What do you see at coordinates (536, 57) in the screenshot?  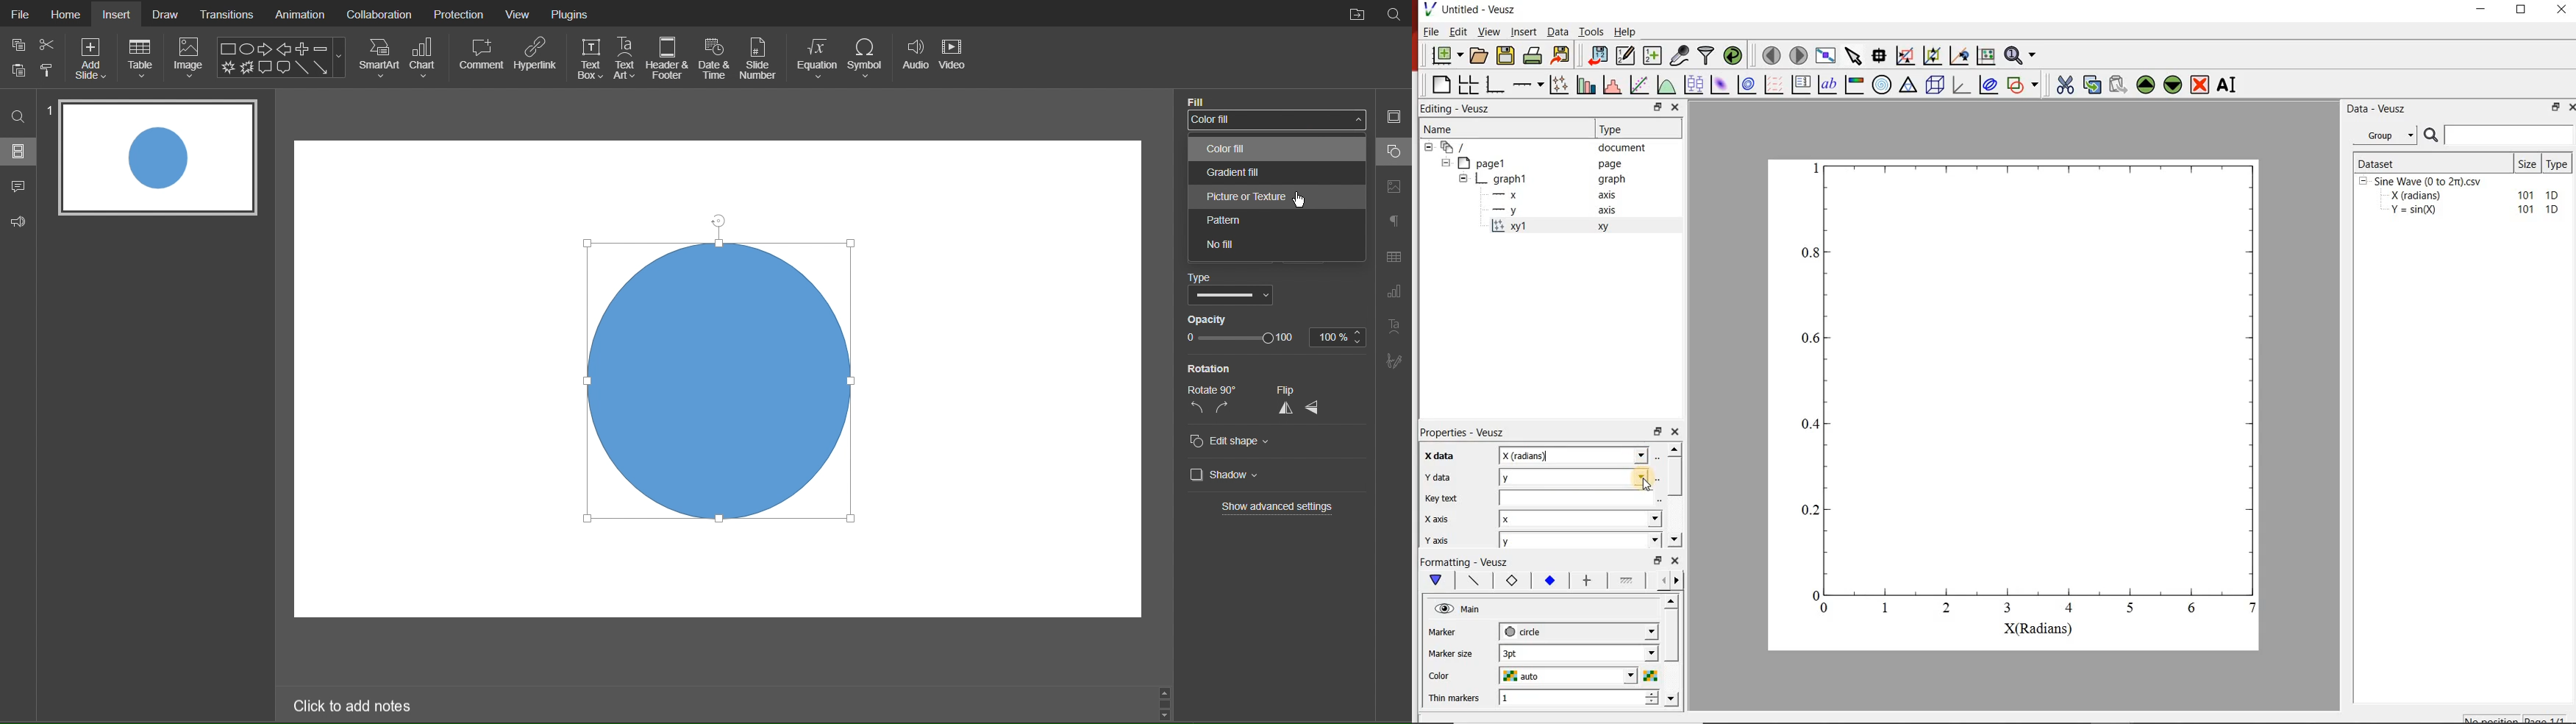 I see `Hyperlink` at bounding box center [536, 57].